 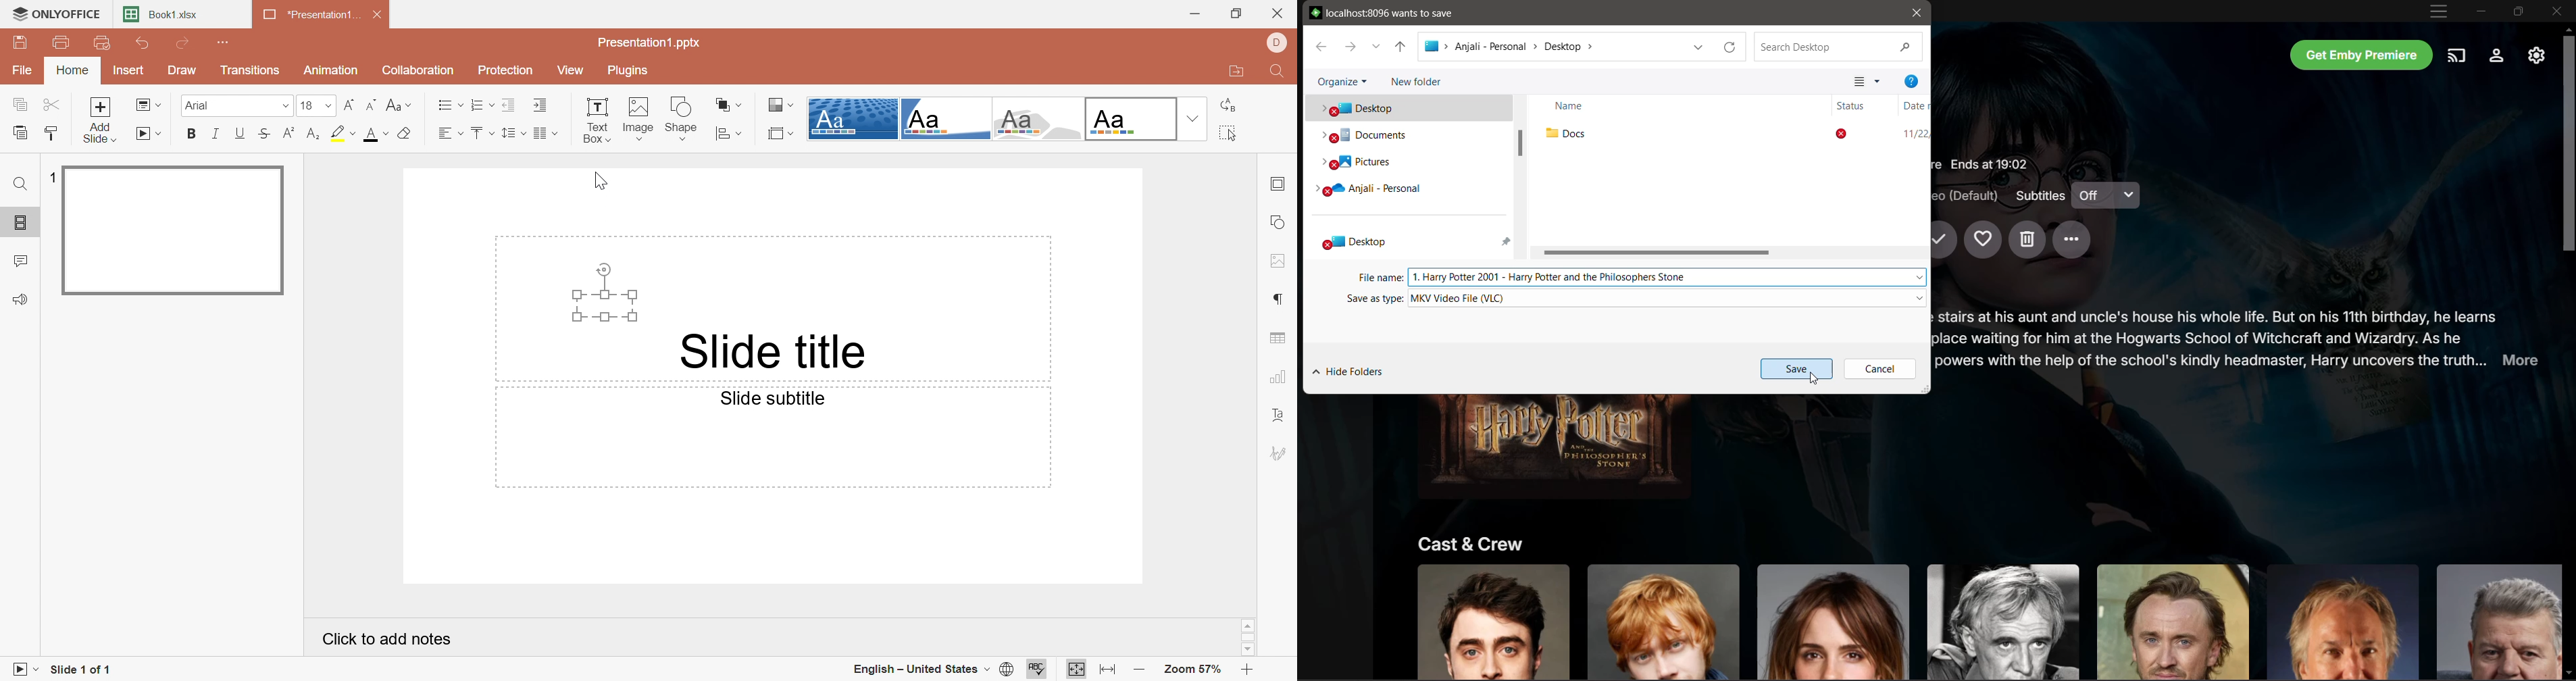 I want to click on Slide subtitle, so click(x=773, y=399).